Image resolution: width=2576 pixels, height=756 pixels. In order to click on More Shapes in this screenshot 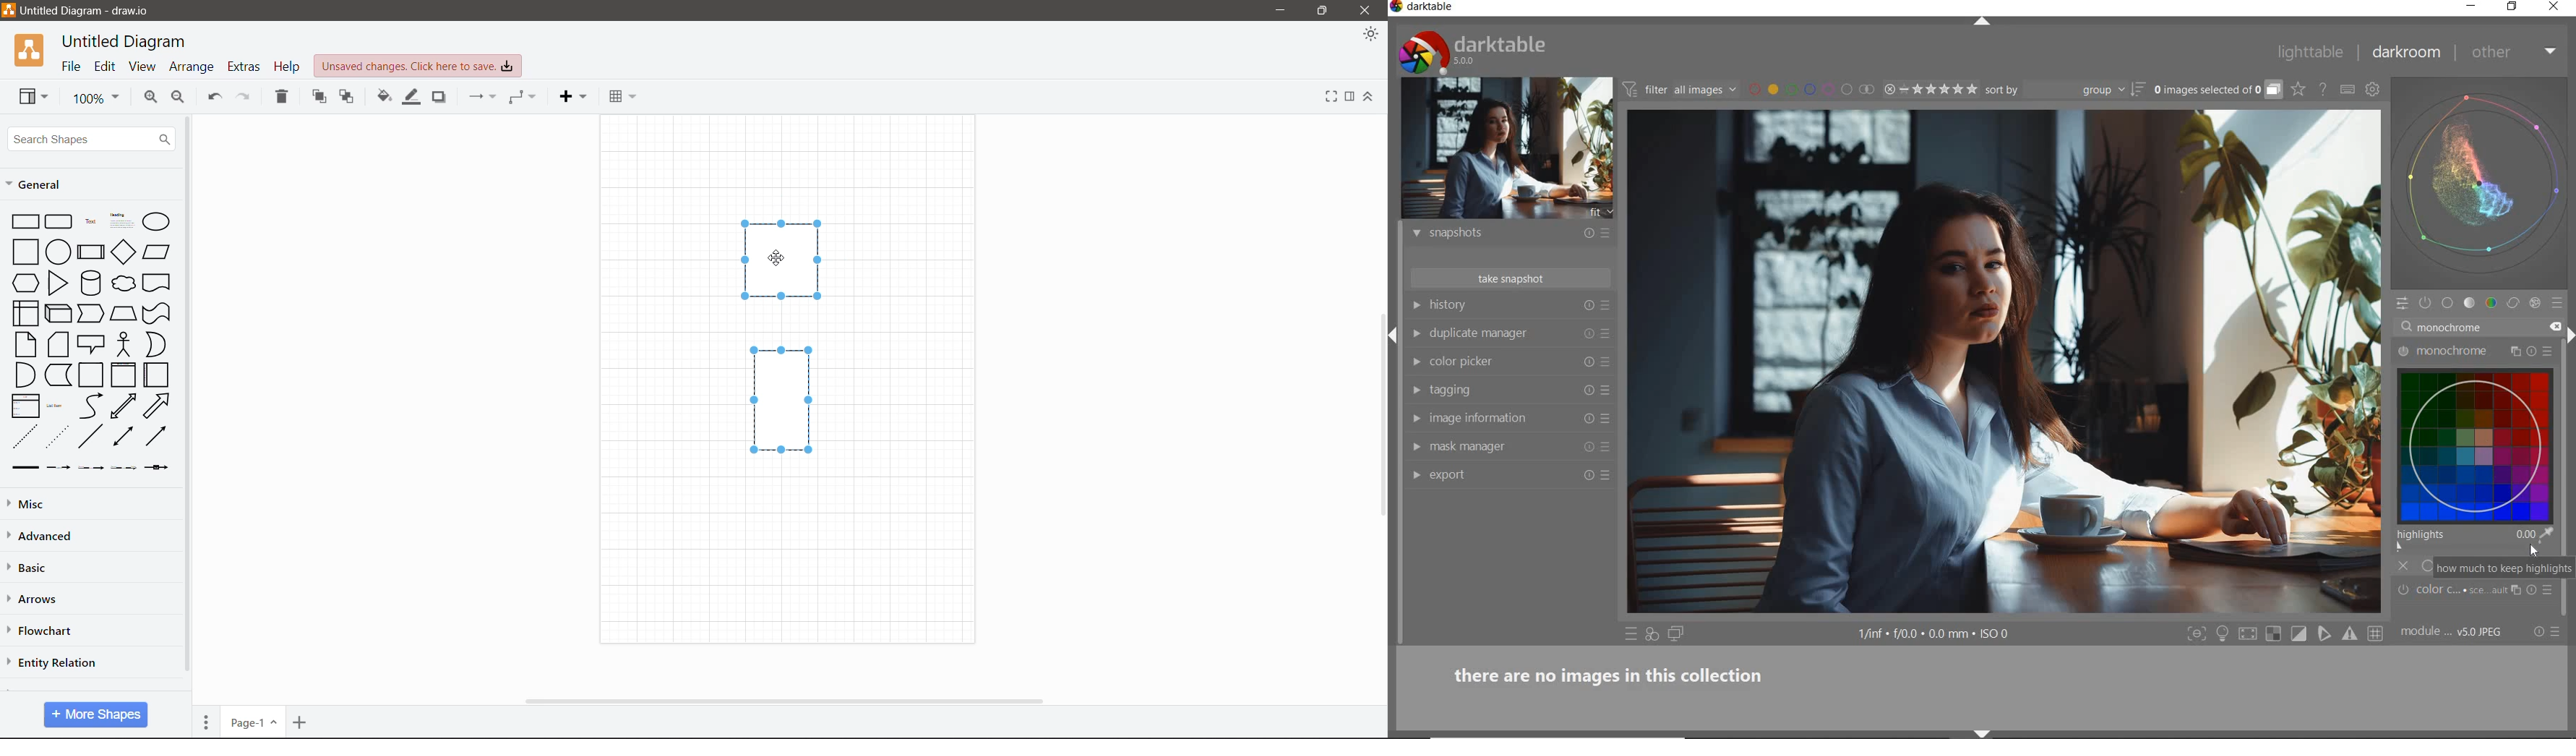, I will do `click(95, 714)`.